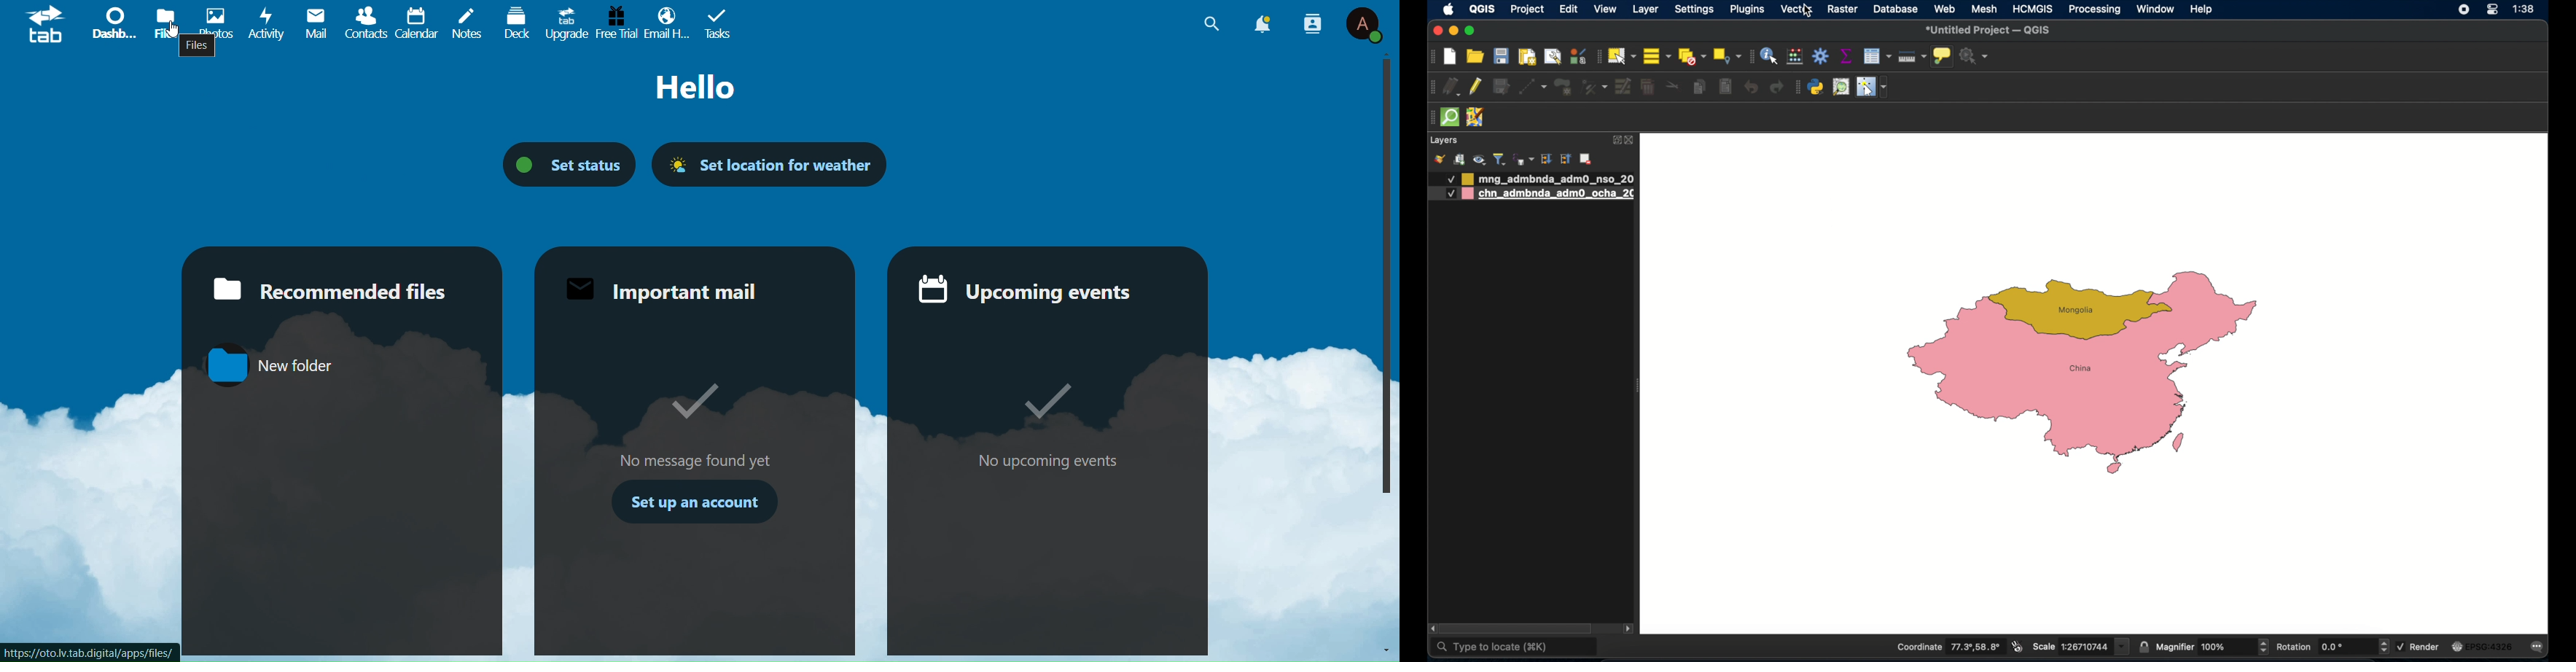 The height and width of the screenshot is (672, 2576). I want to click on Files, so click(163, 22).